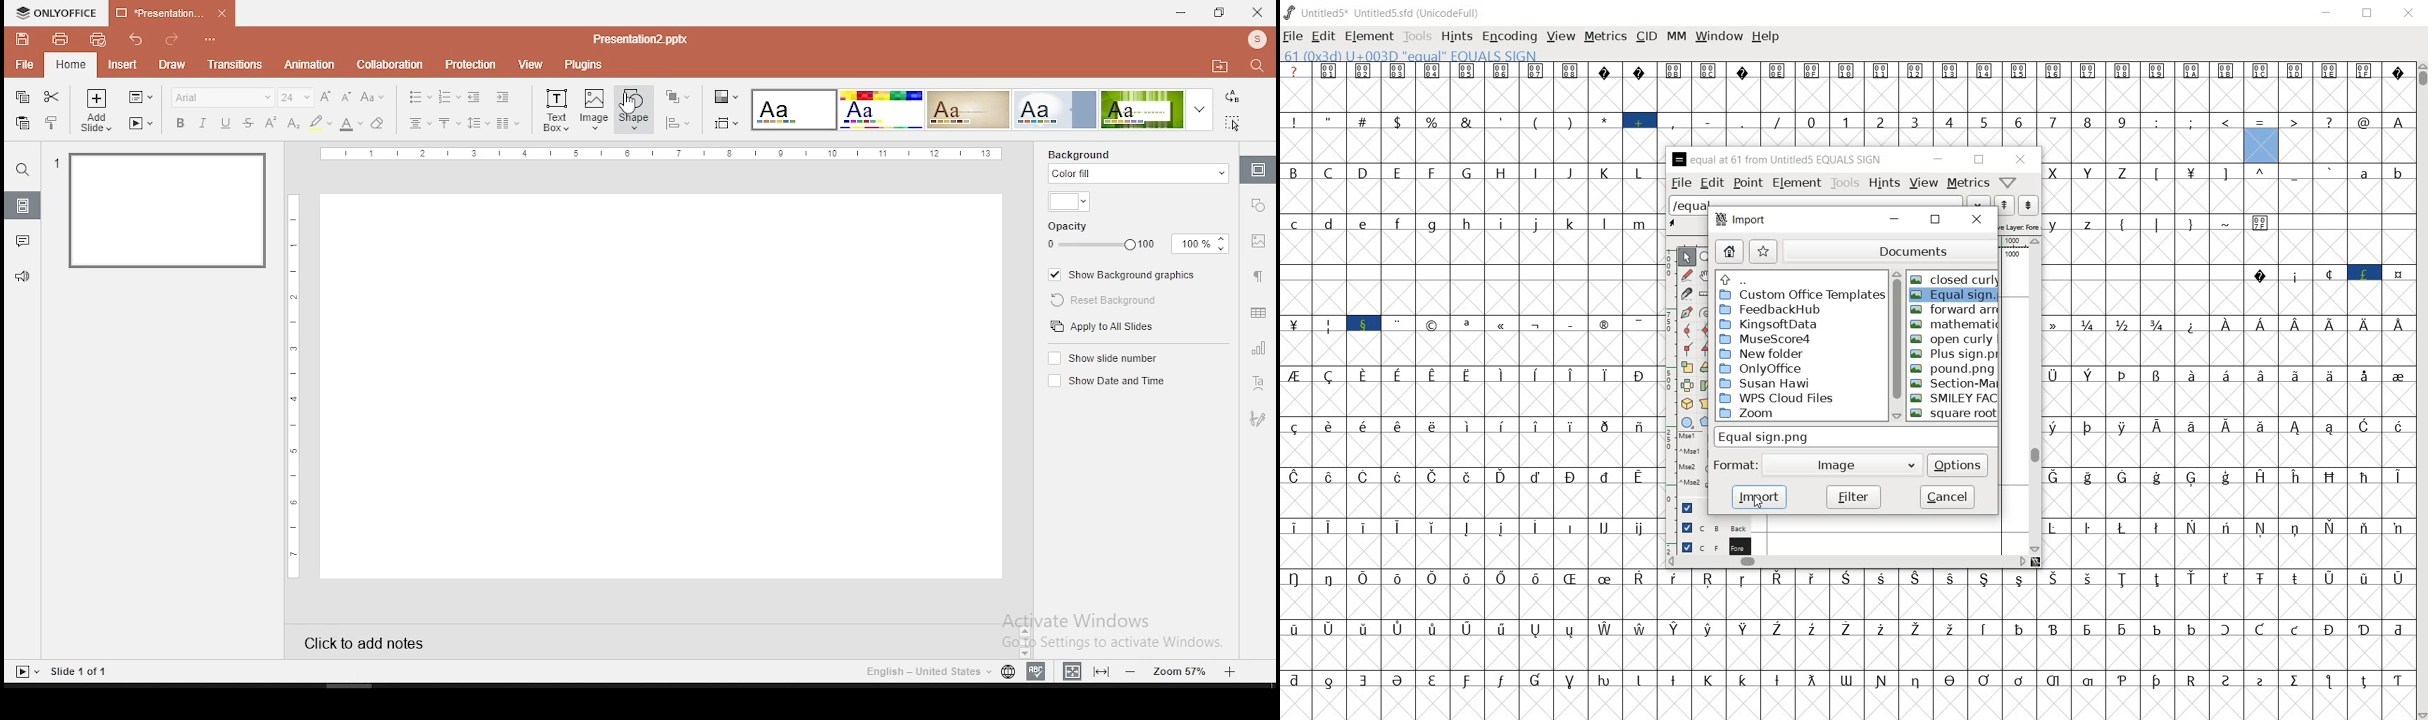  I want to click on increase indent, so click(503, 96).